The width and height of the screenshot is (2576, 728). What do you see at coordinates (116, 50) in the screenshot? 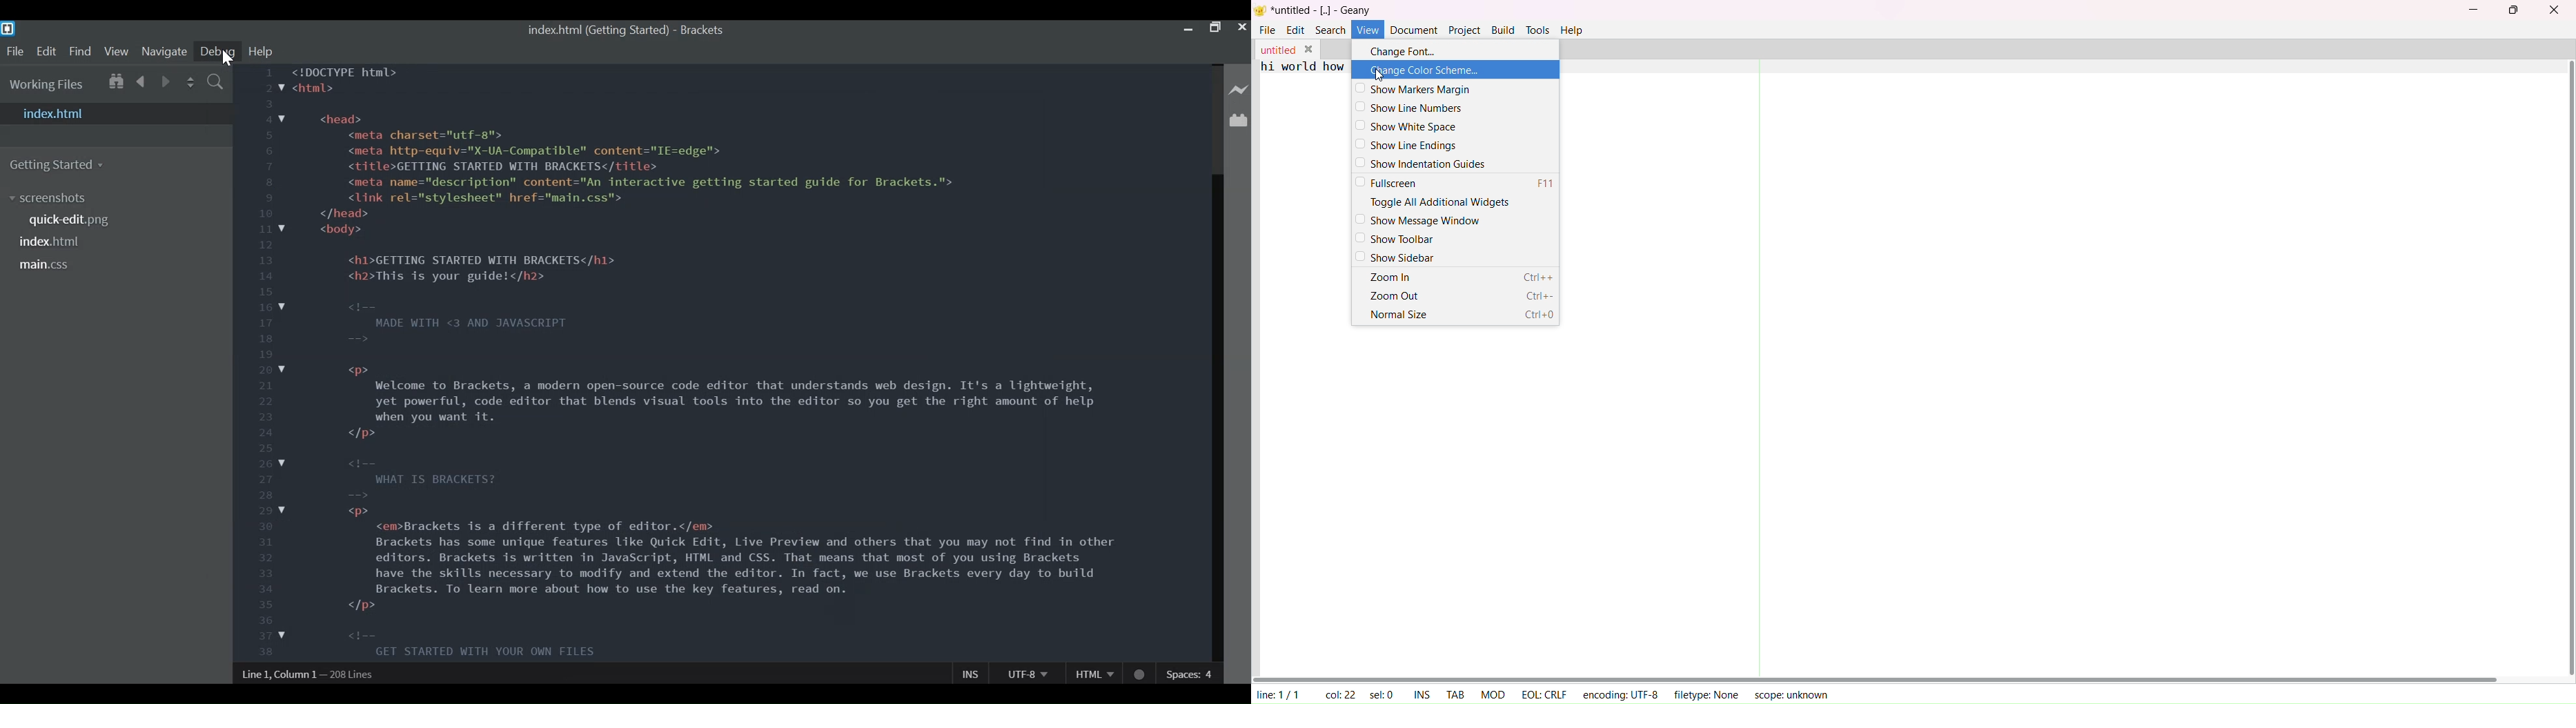
I see `View` at bounding box center [116, 50].